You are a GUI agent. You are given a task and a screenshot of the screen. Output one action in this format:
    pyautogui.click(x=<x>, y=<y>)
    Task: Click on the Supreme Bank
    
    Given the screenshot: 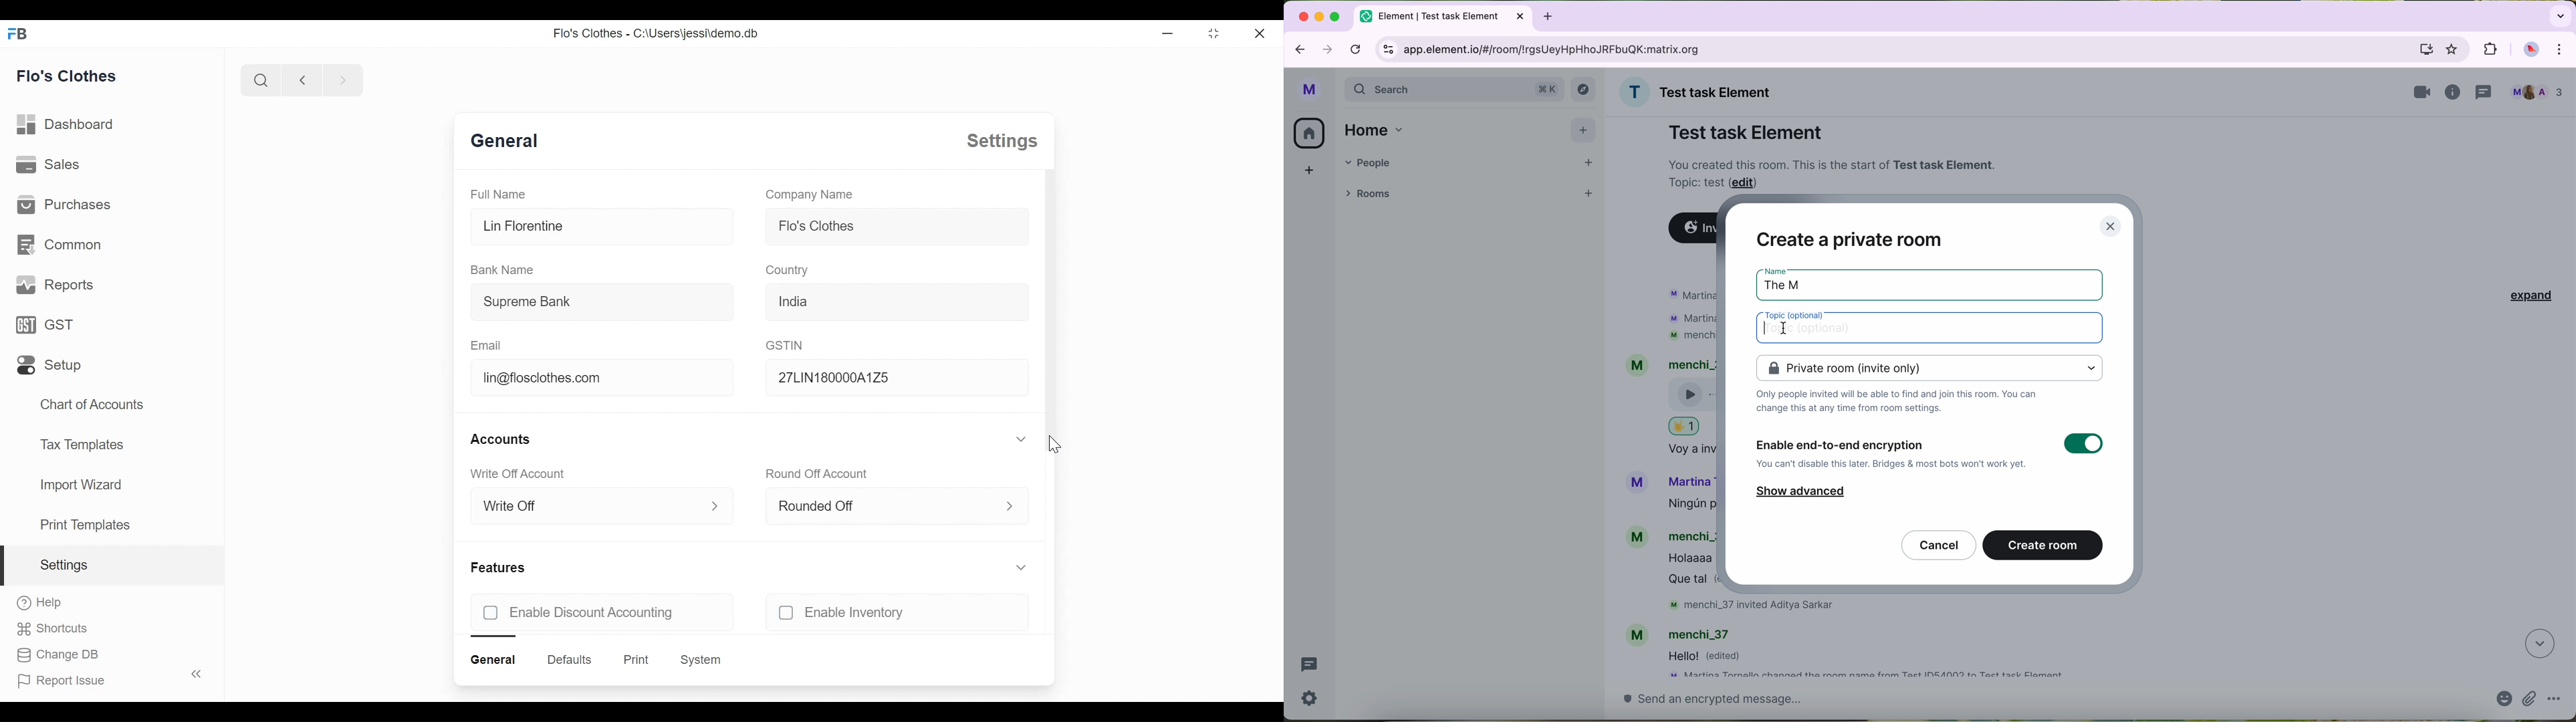 What is the action you would take?
    pyautogui.click(x=600, y=303)
    